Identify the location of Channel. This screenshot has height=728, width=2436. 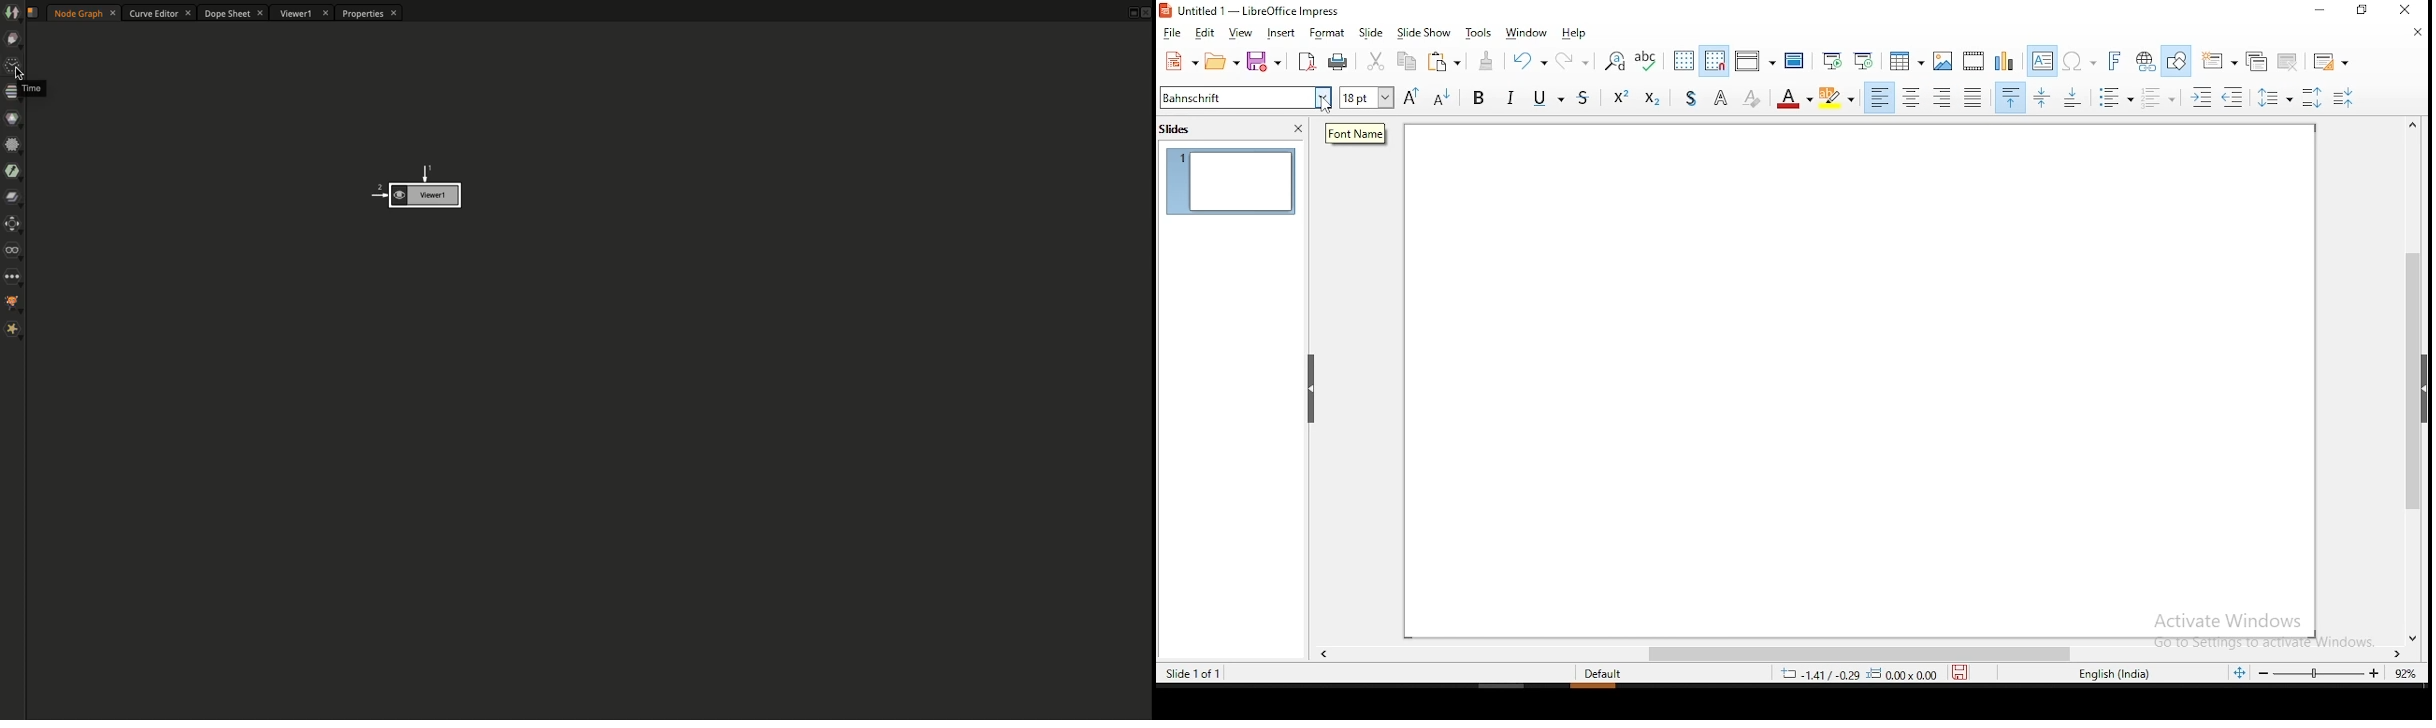
(9, 91).